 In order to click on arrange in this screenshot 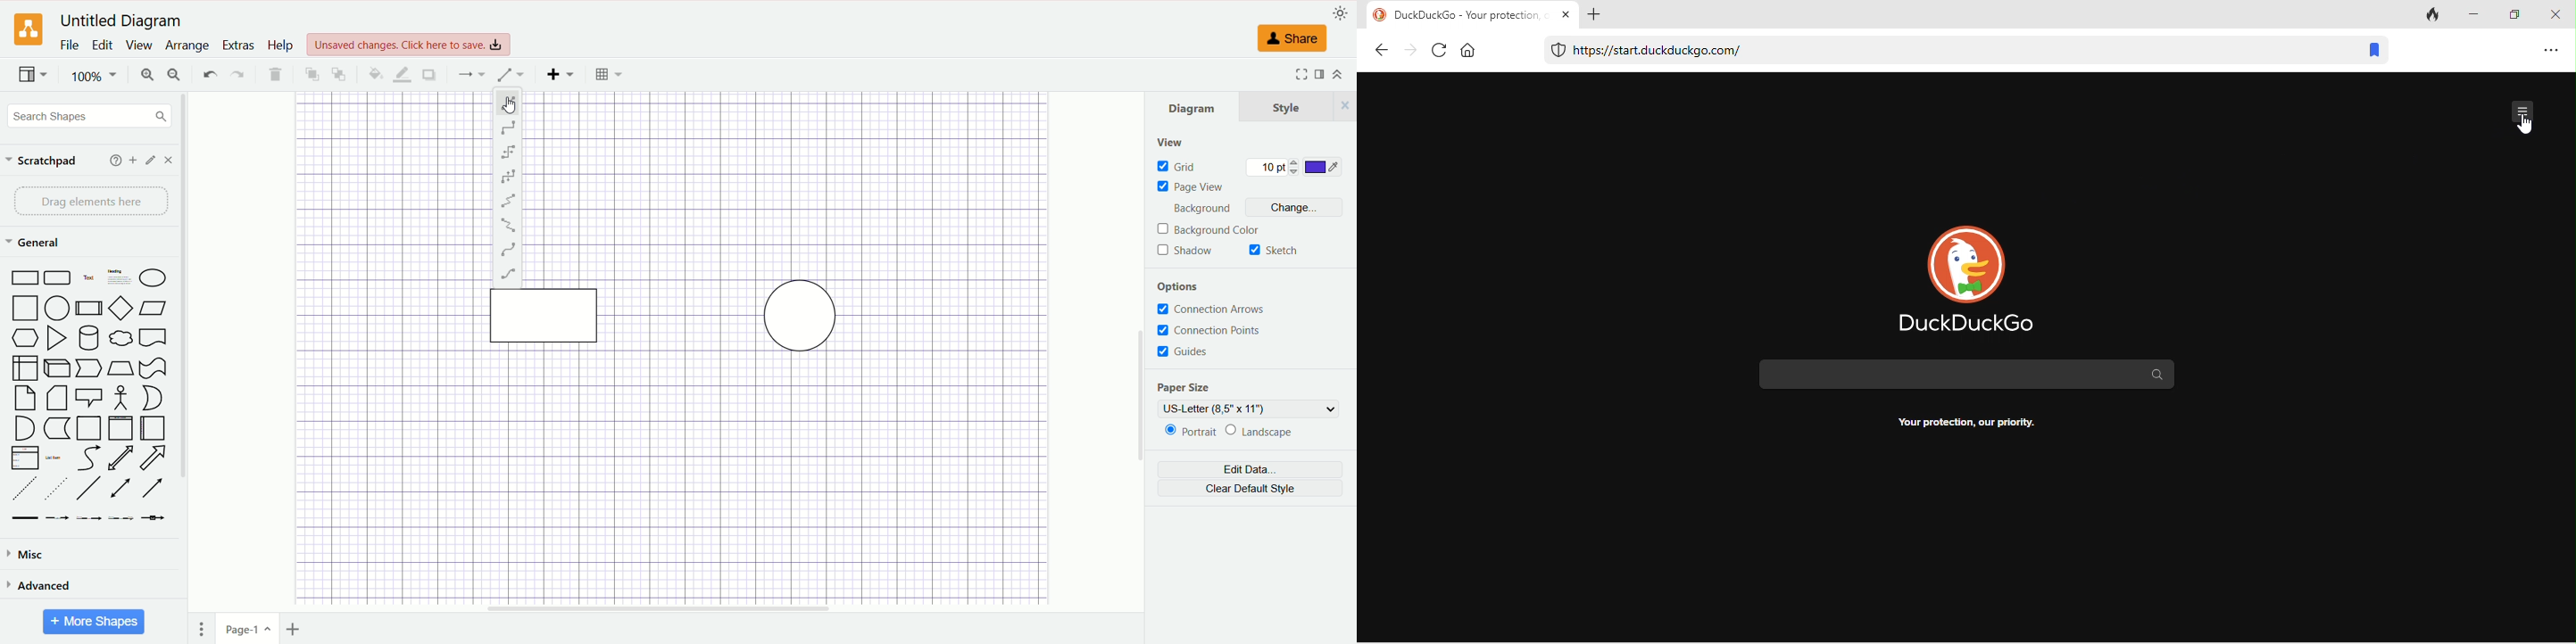, I will do `click(187, 46)`.